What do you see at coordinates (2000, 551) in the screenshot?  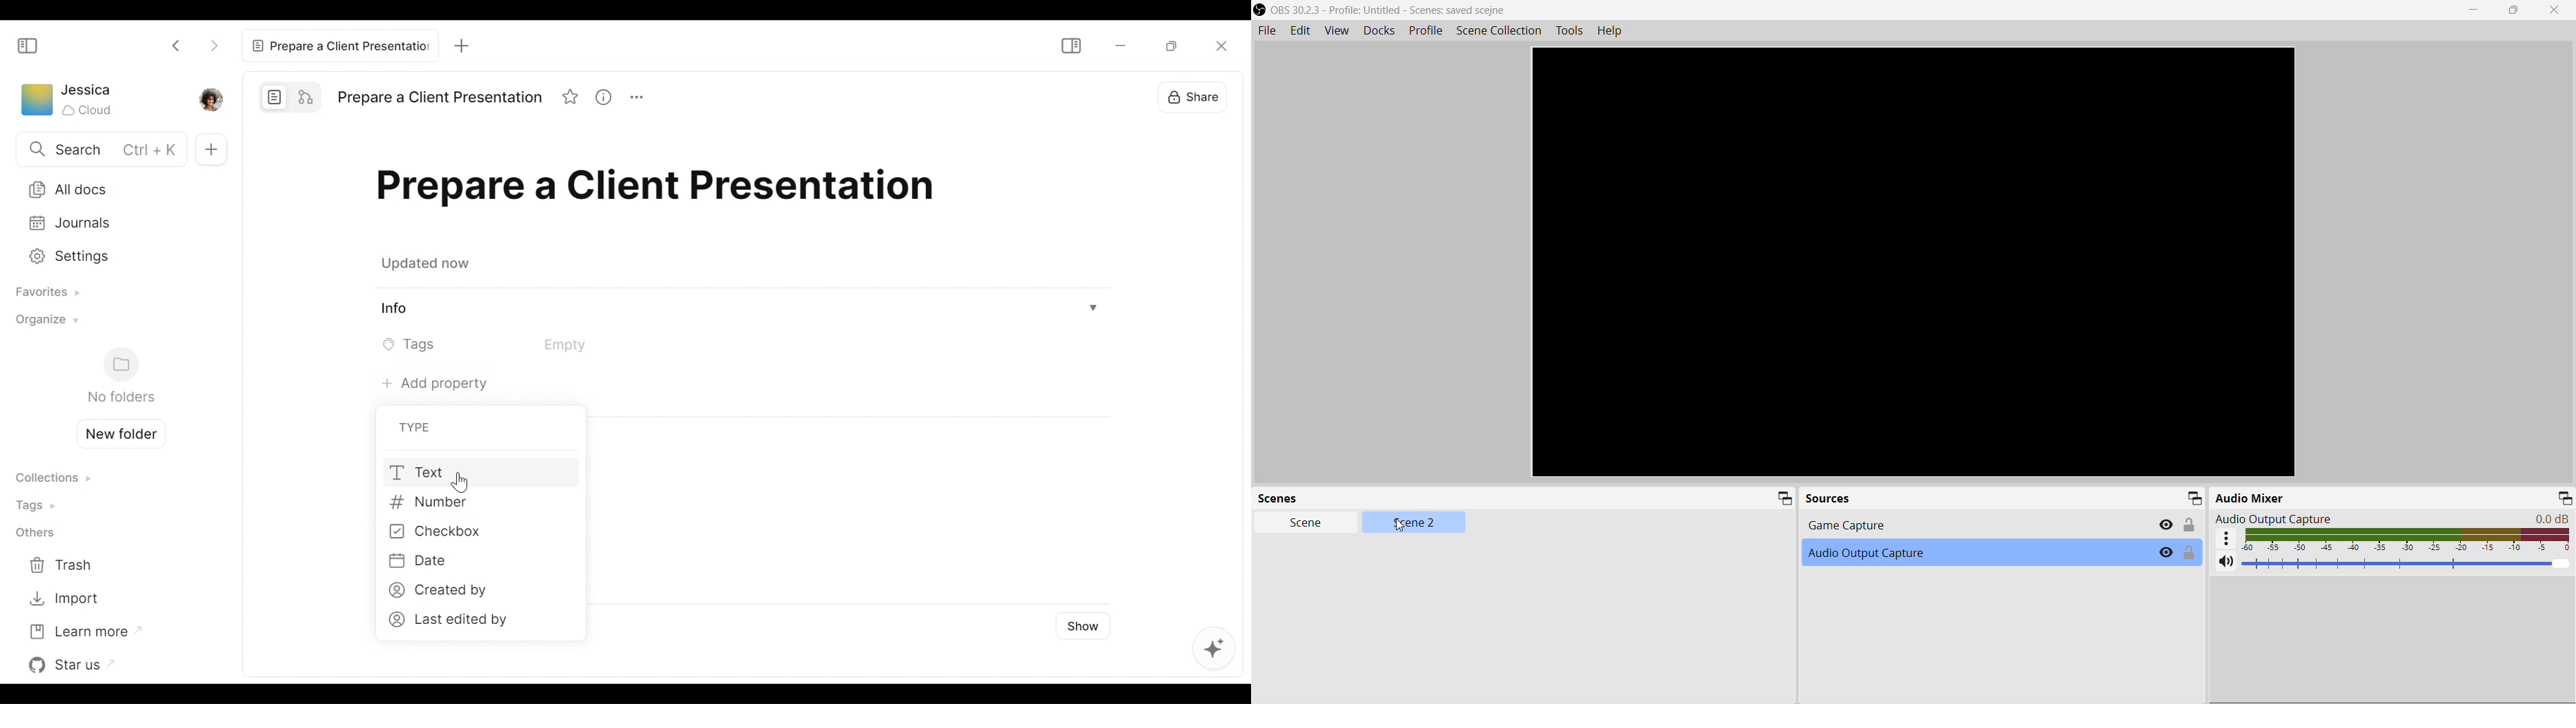 I see `Audio Output Capture` at bounding box center [2000, 551].